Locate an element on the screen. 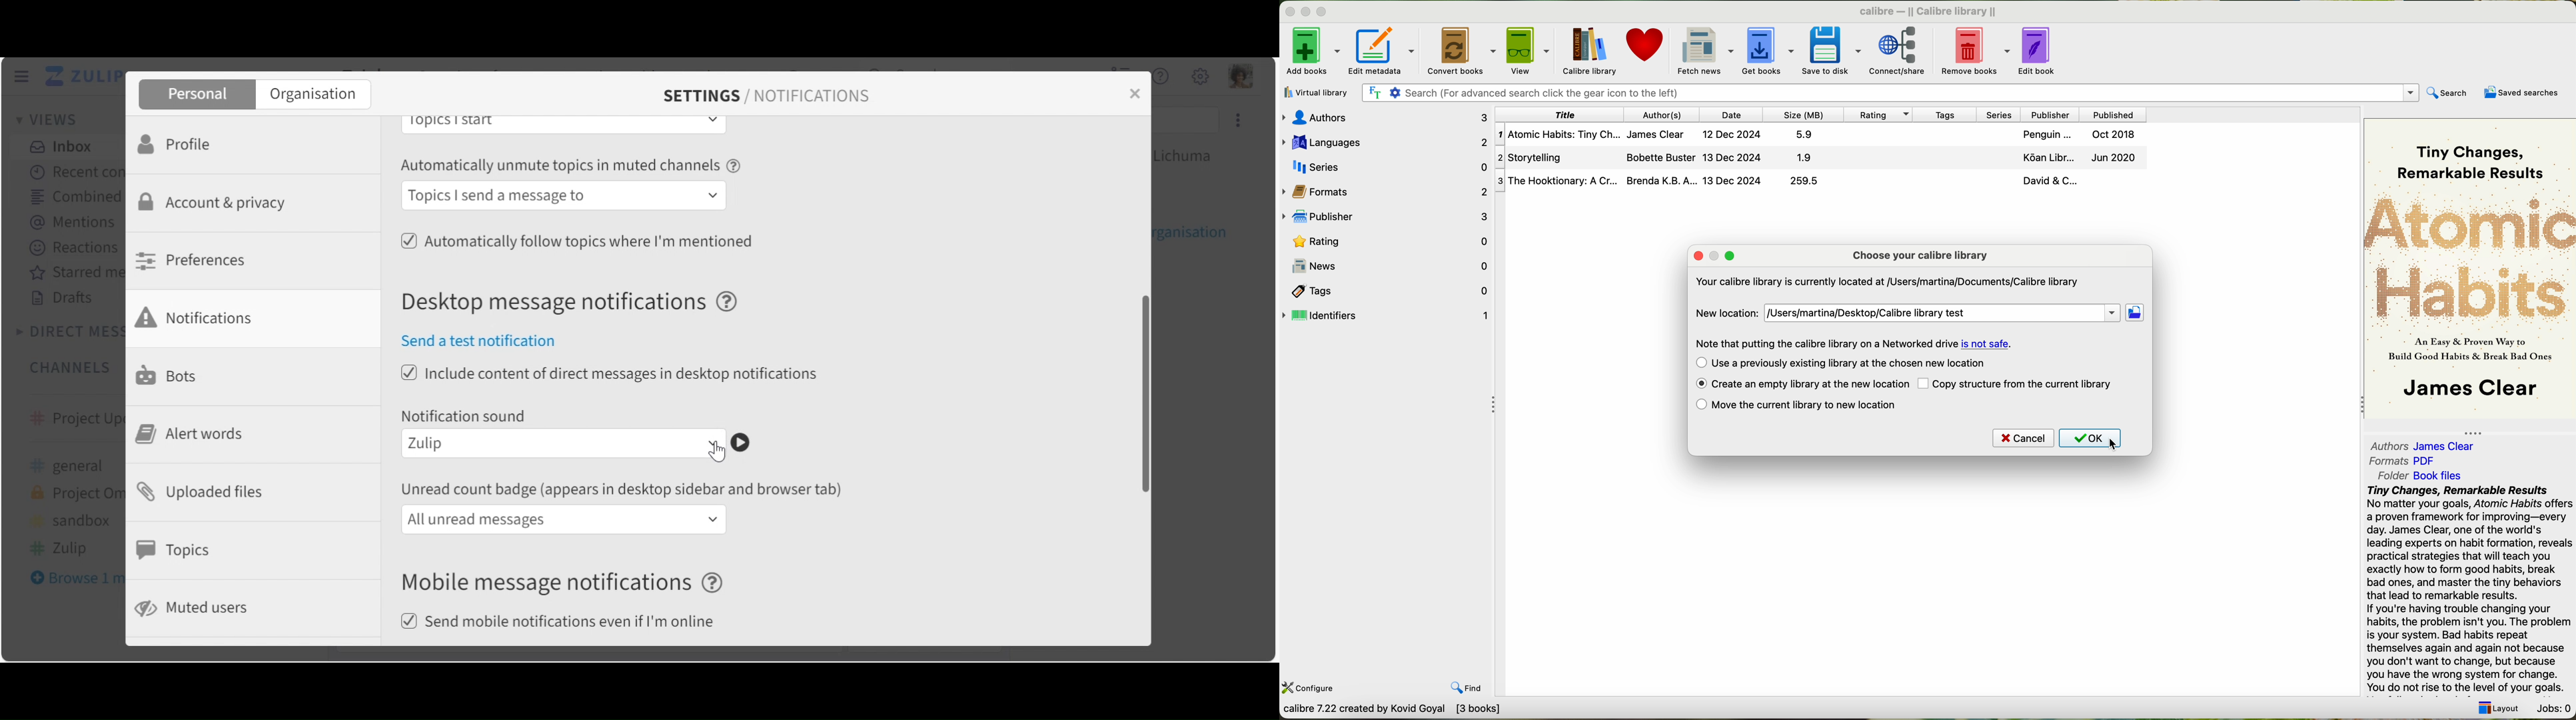 This screenshot has height=728, width=2576. Notification sound dropdown menu is located at coordinates (565, 445).